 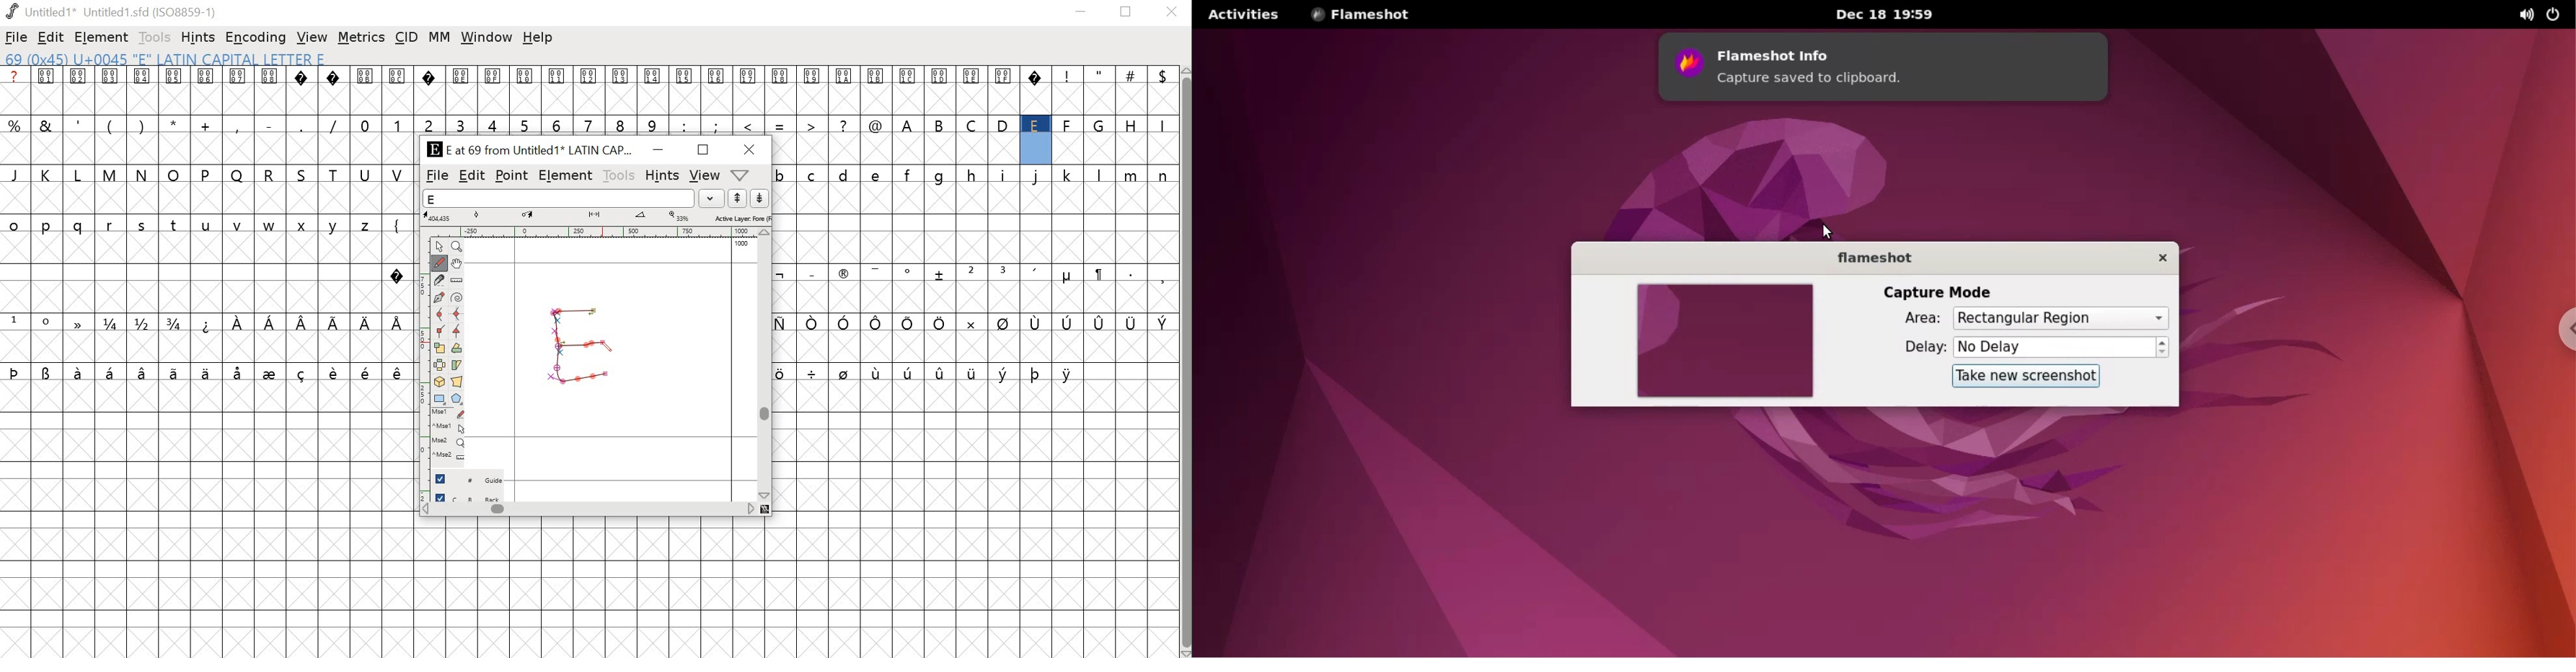 What do you see at coordinates (256, 38) in the screenshot?
I see `encoding` at bounding box center [256, 38].